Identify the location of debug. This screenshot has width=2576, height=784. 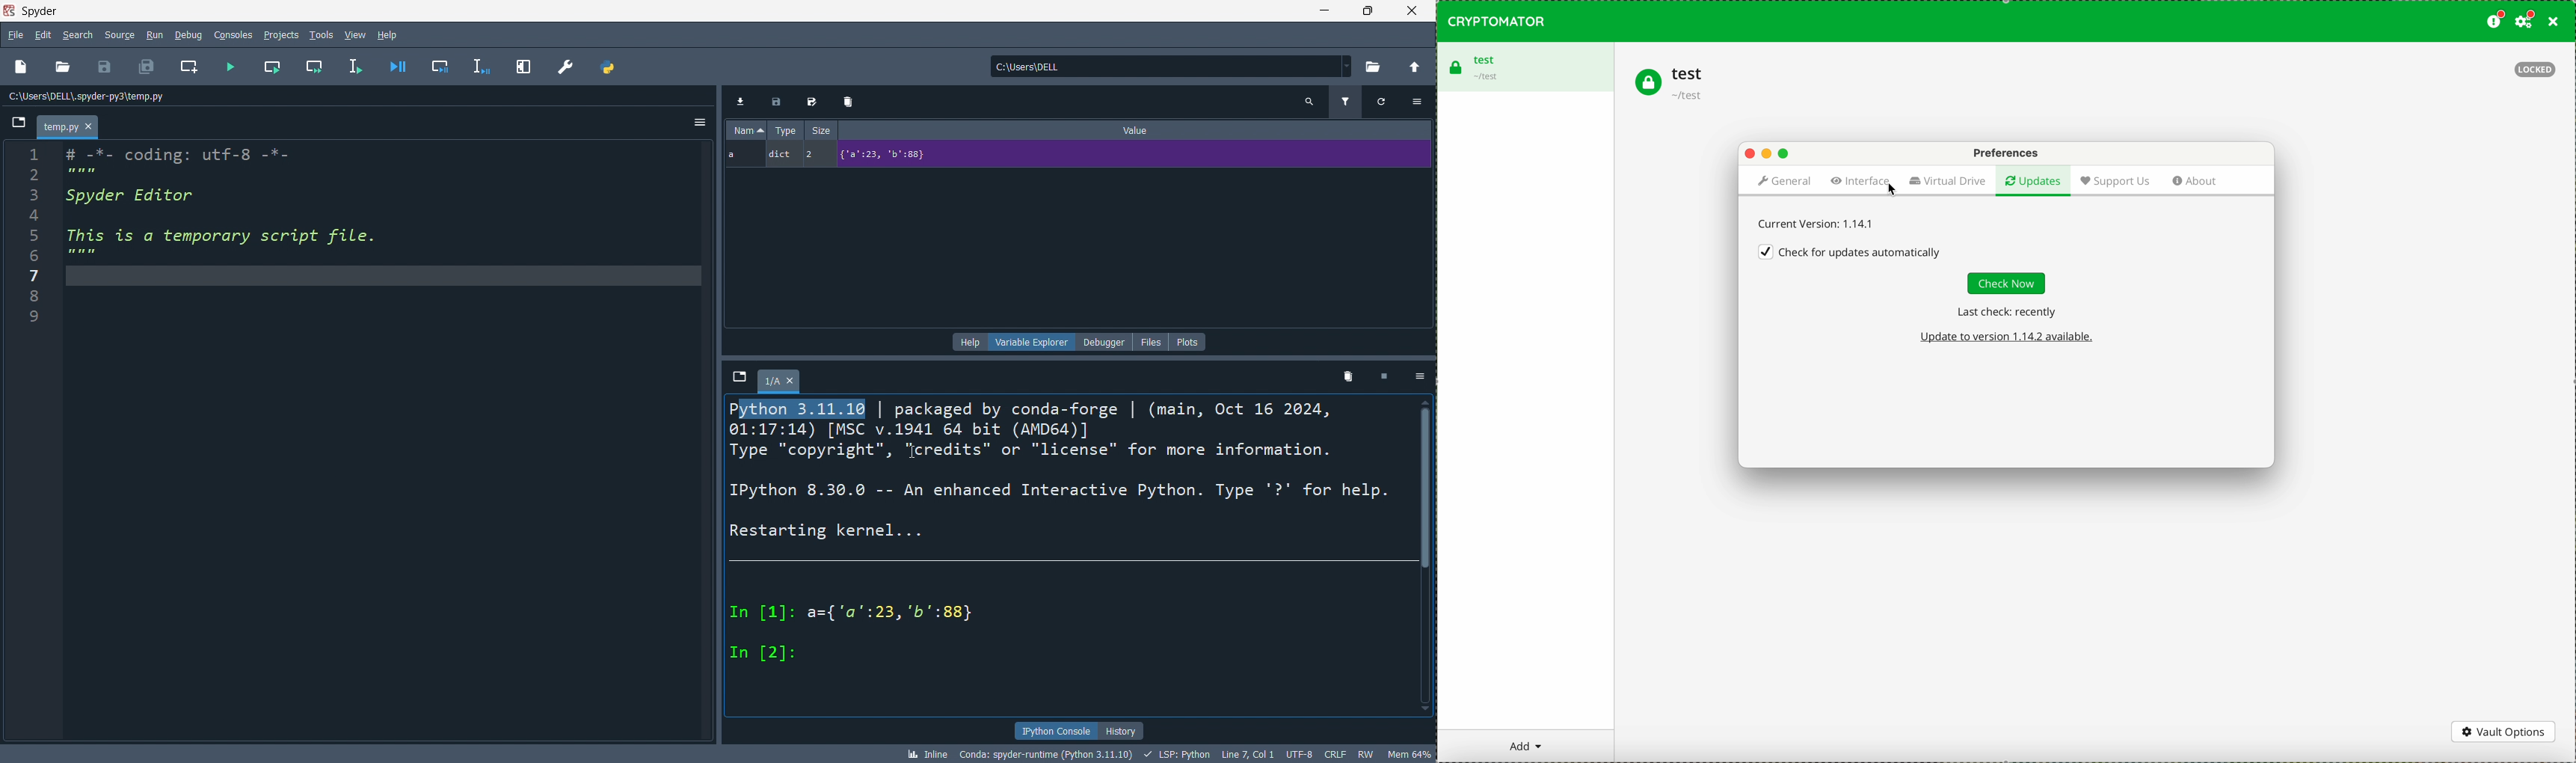
(191, 34).